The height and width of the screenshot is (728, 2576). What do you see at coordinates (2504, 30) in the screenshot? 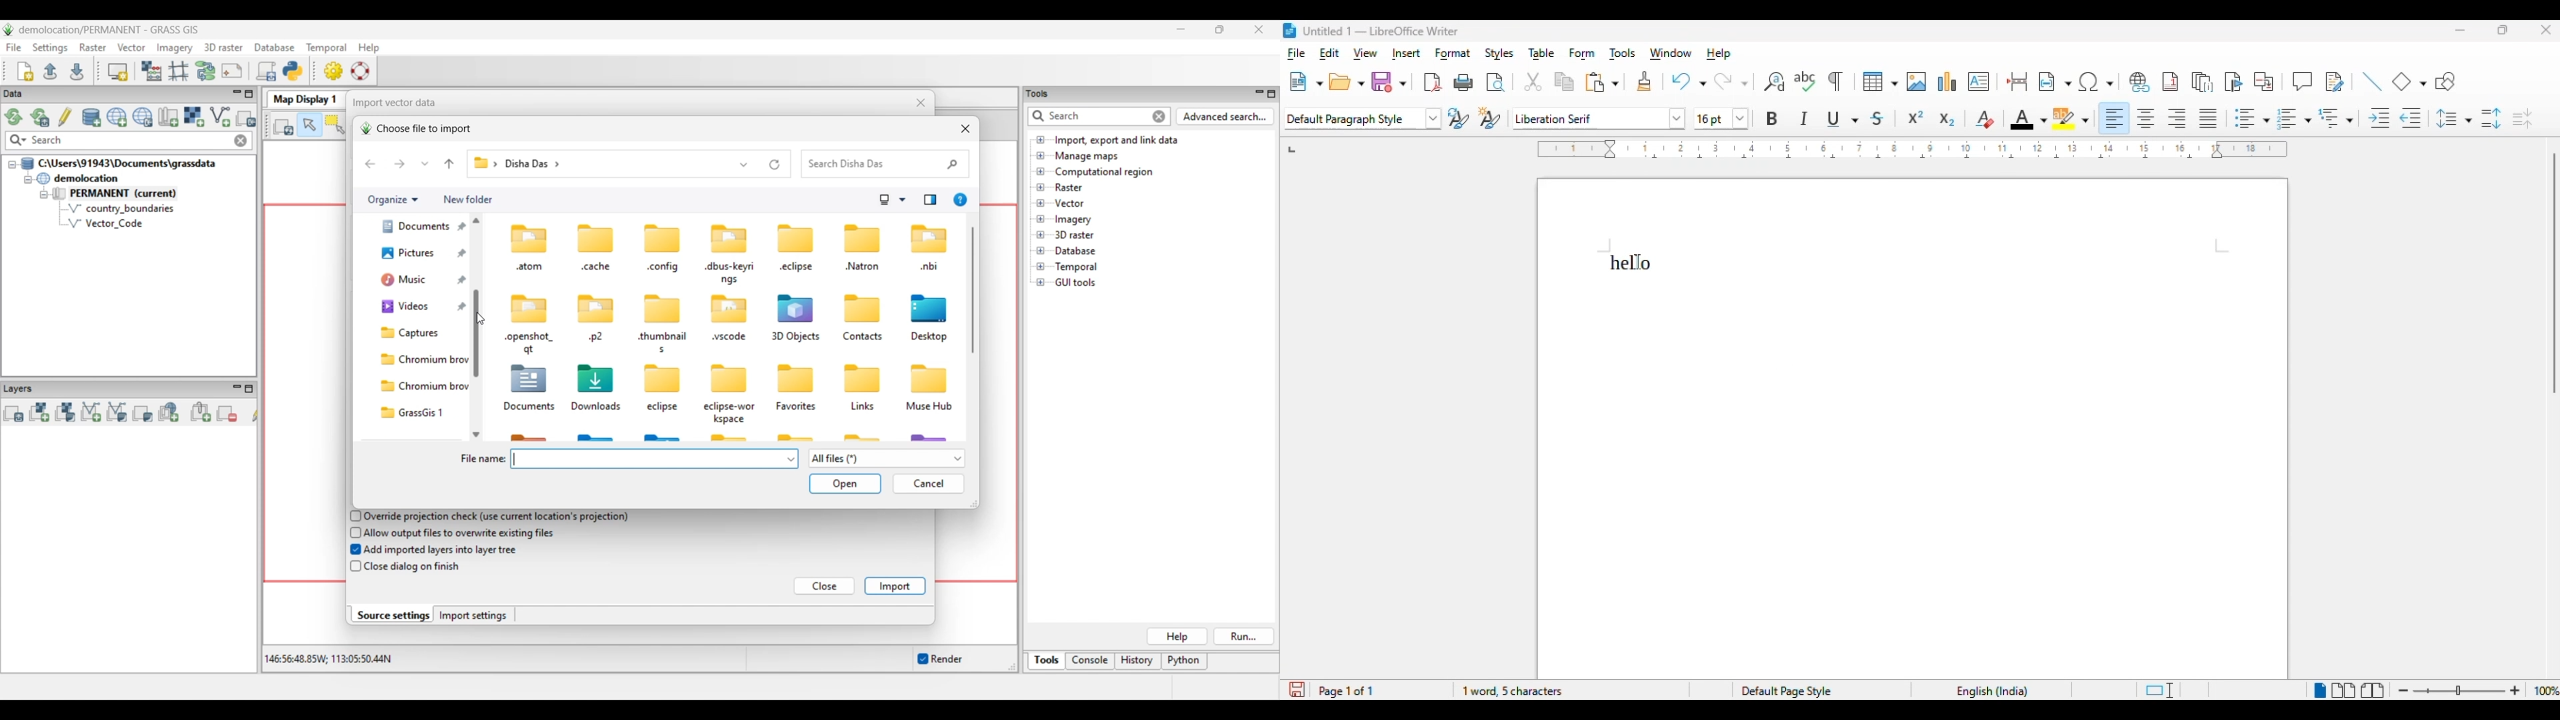
I see `maximize` at bounding box center [2504, 30].